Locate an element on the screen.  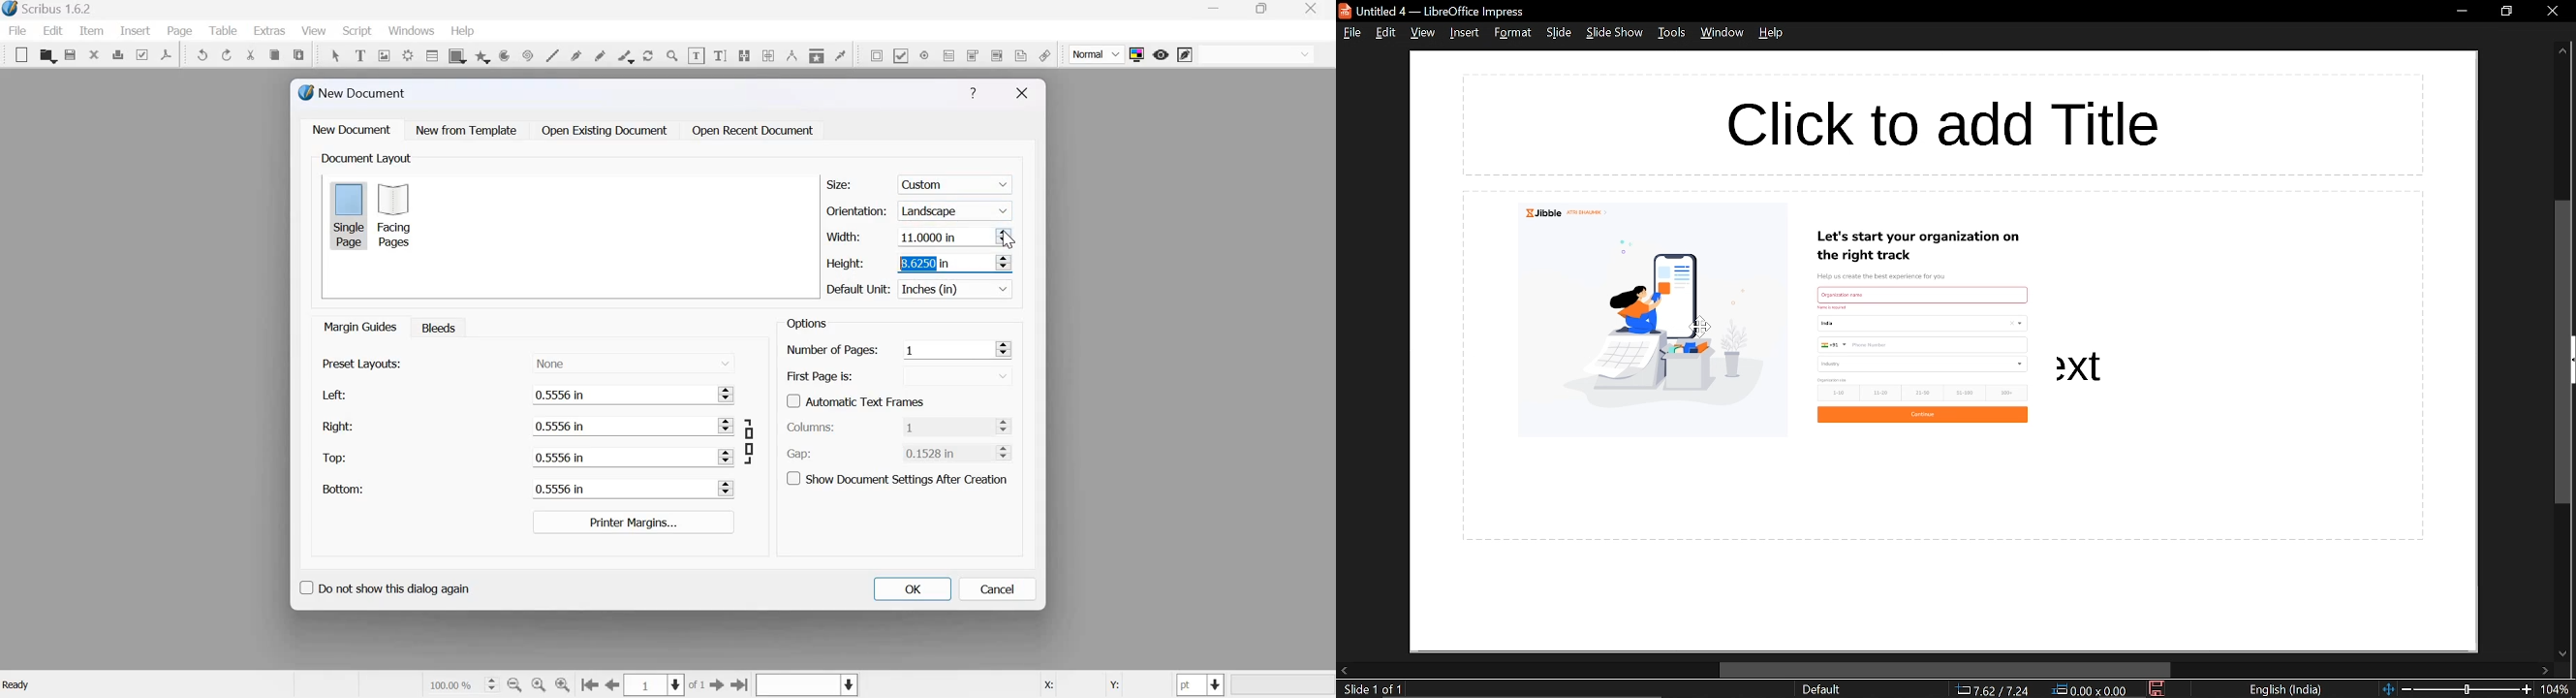
Link text frames is located at coordinates (744, 54).